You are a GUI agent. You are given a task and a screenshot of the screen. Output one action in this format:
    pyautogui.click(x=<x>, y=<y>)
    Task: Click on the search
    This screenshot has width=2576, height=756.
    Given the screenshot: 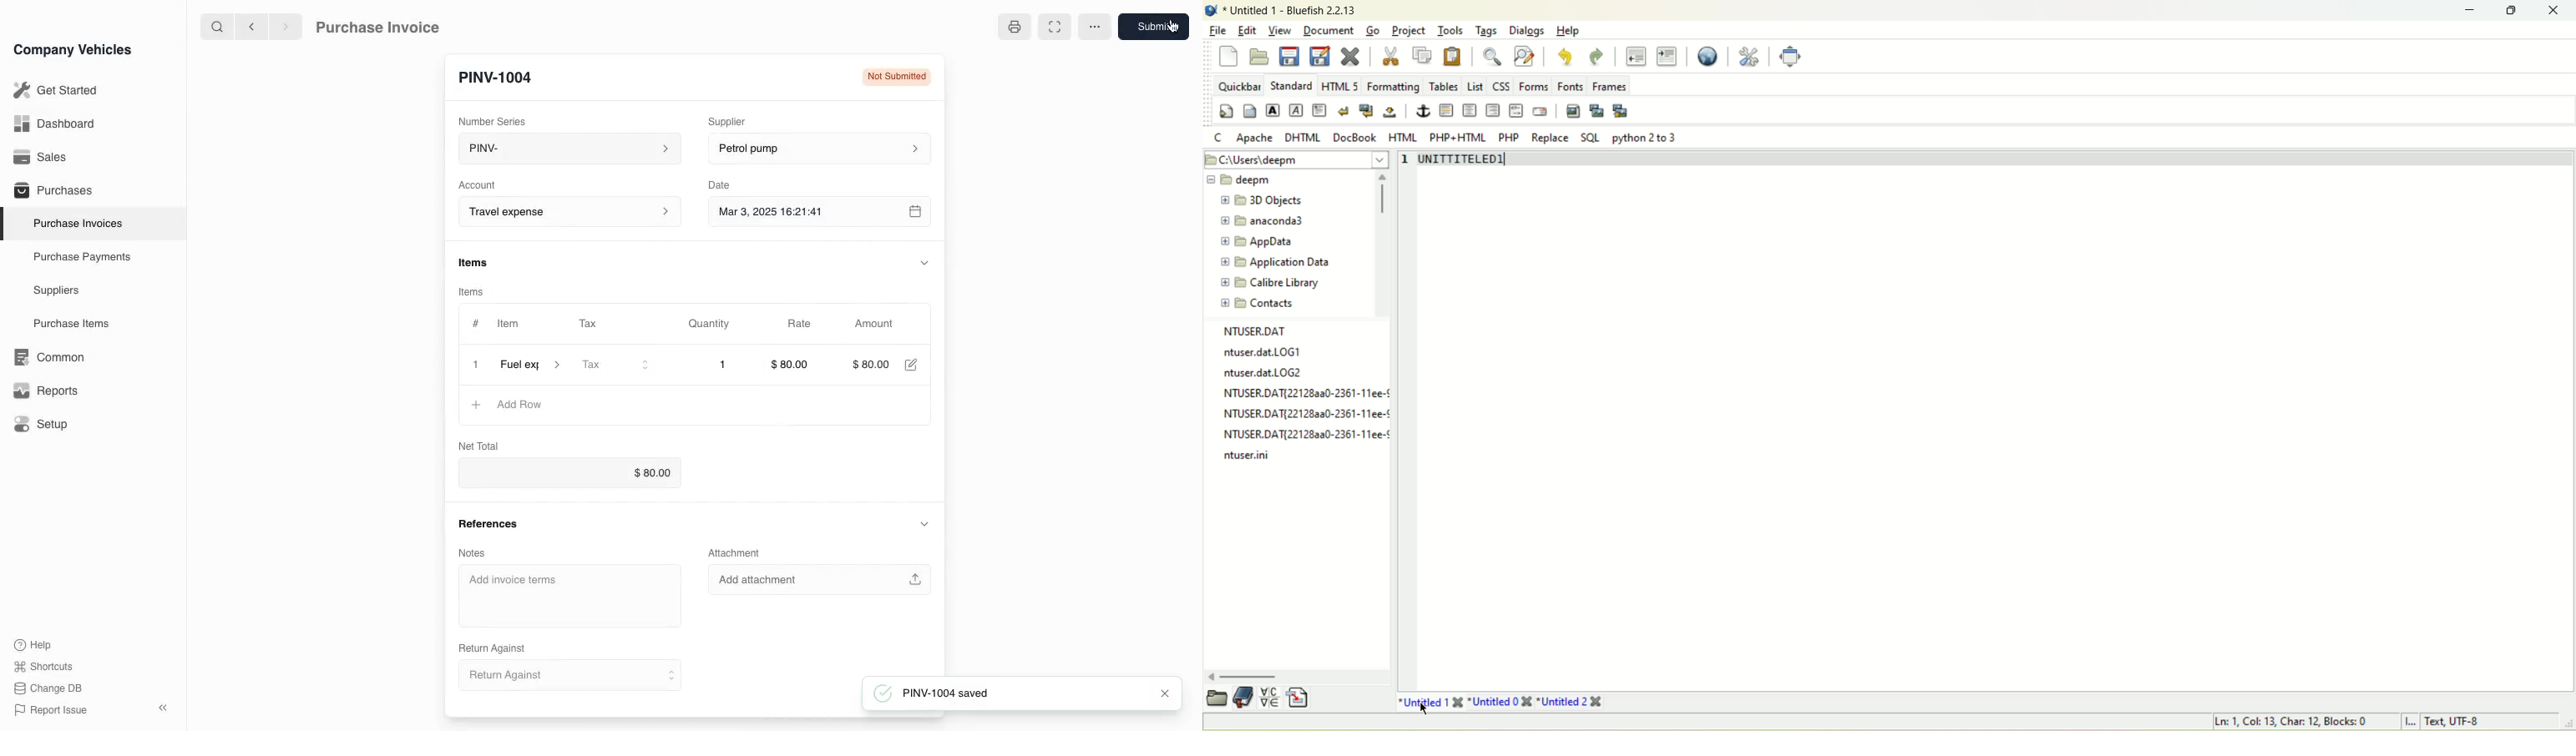 What is the action you would take?
    pyautogui.click(x=218, y=26)
    